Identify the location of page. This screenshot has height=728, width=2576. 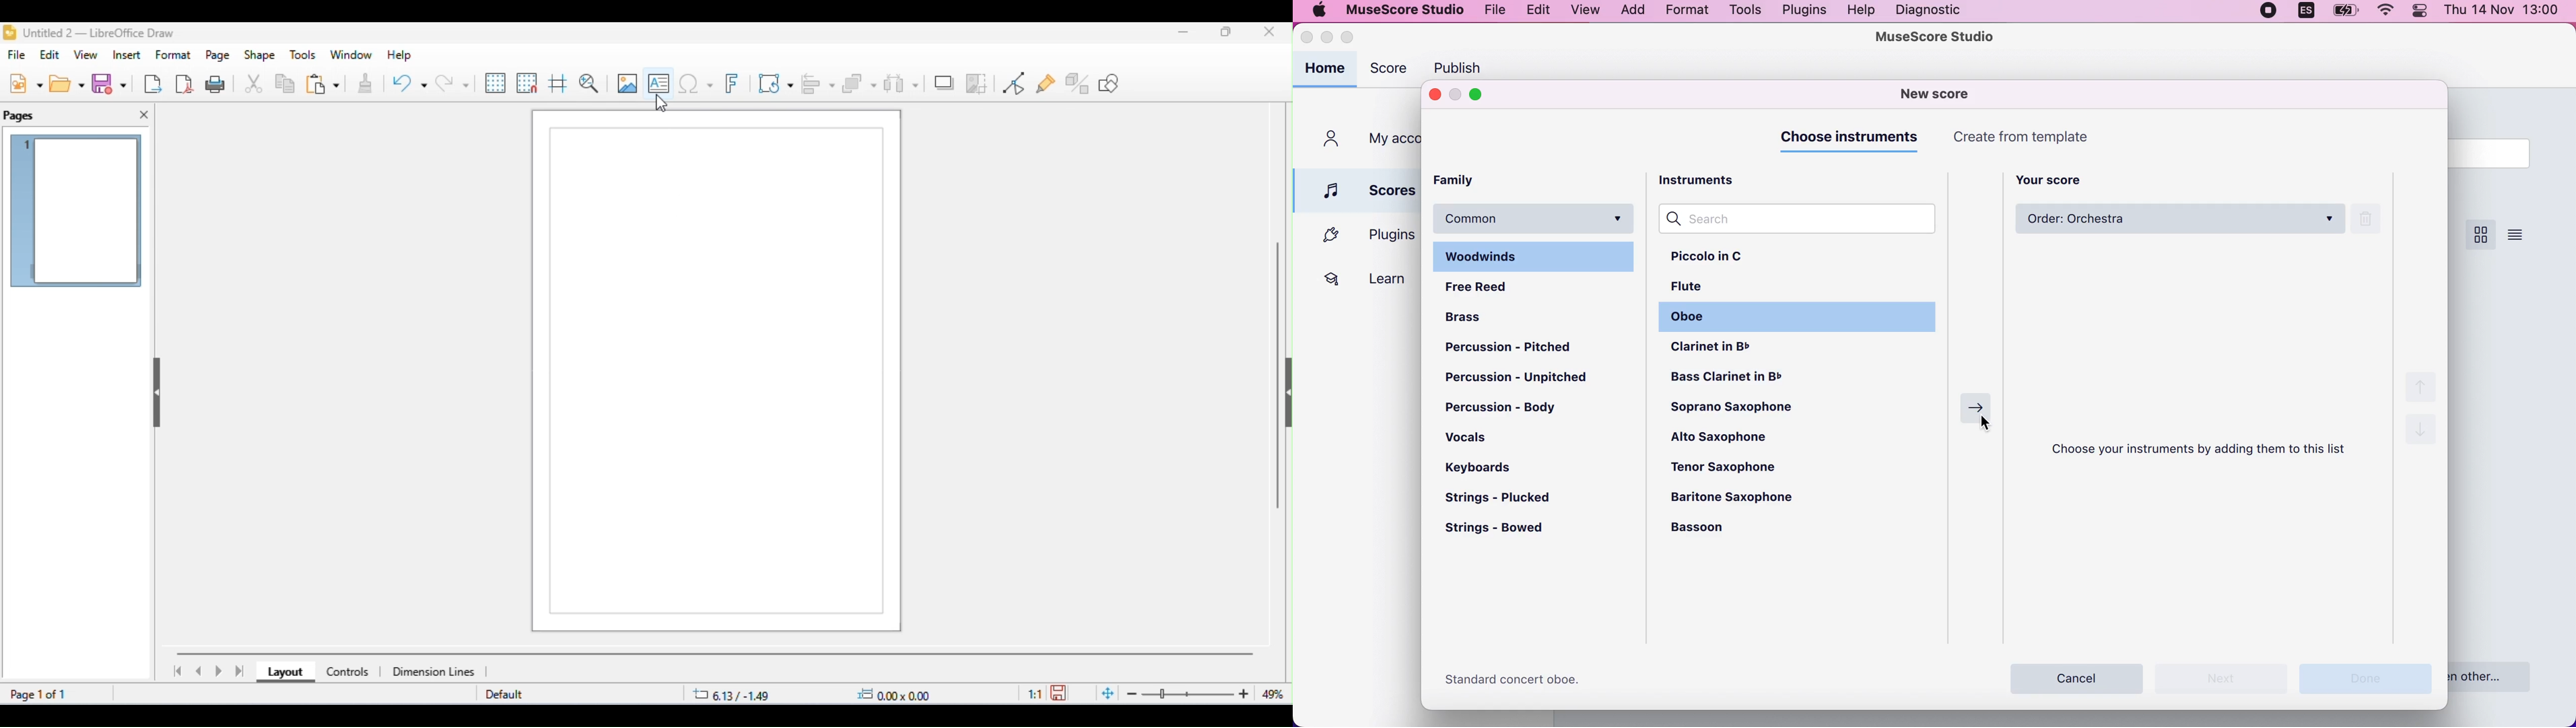
(219, 56).